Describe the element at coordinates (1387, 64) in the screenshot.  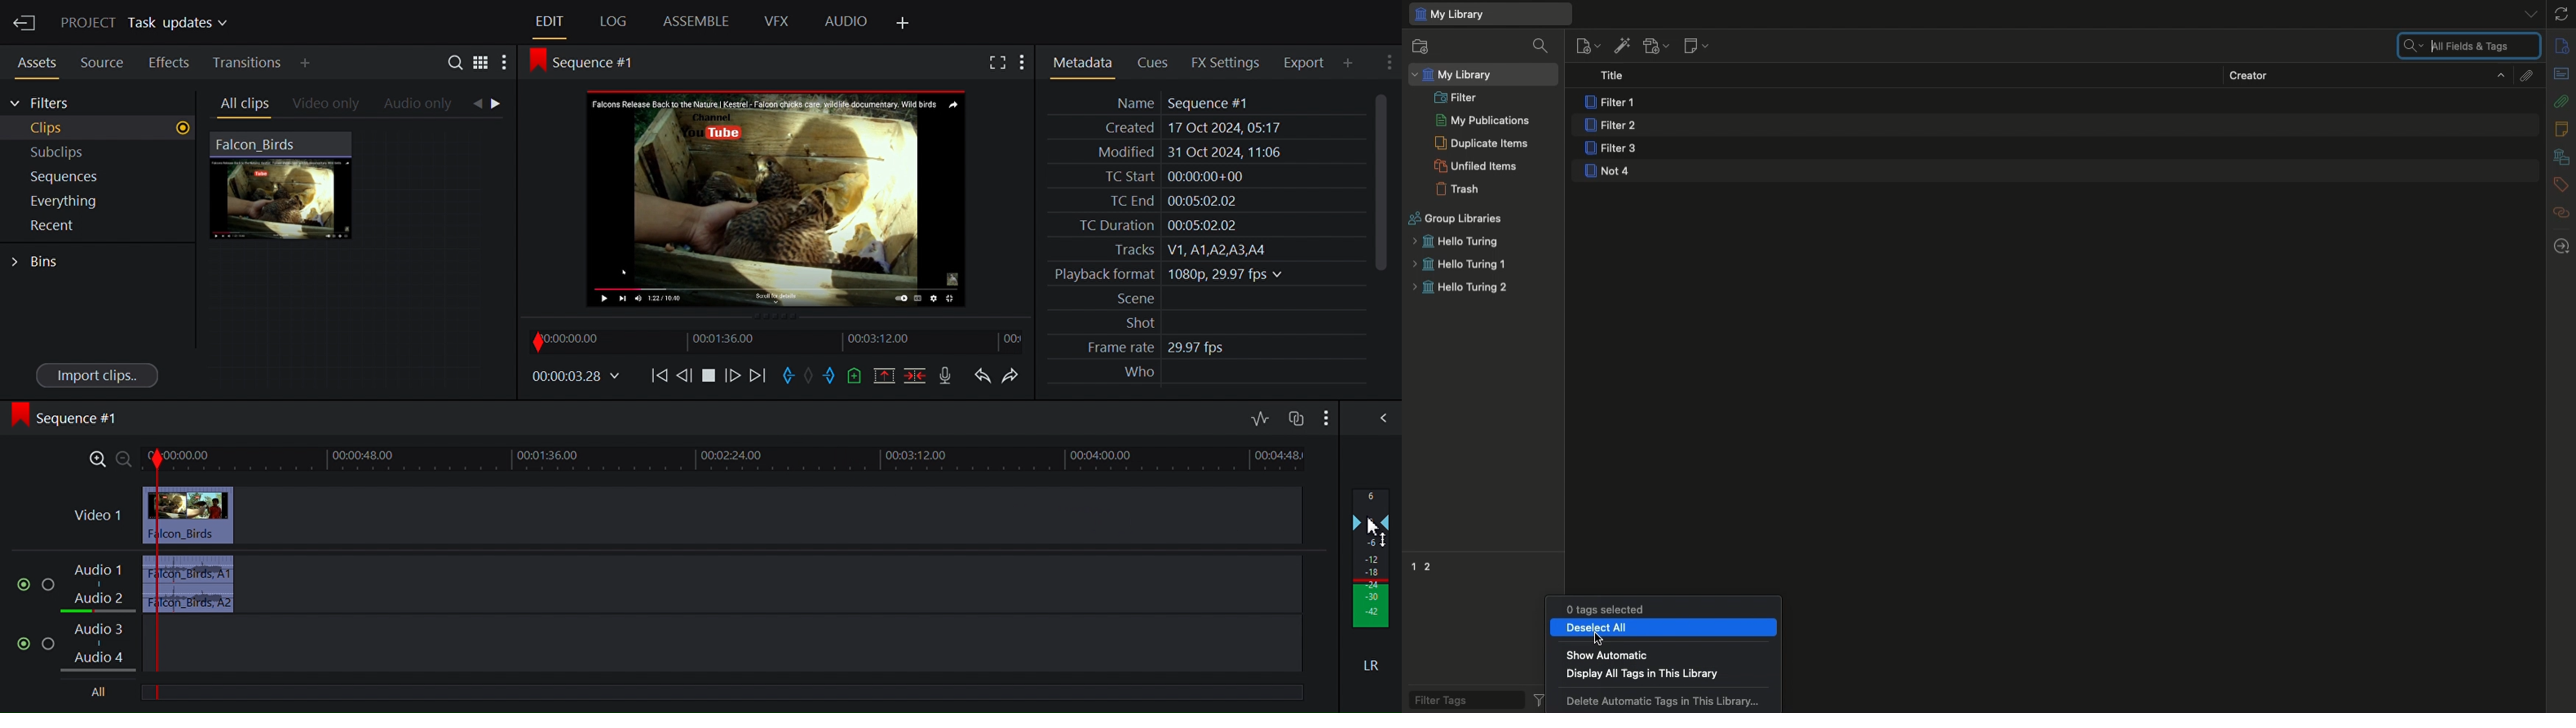
I see `Show settings menu` at that location.